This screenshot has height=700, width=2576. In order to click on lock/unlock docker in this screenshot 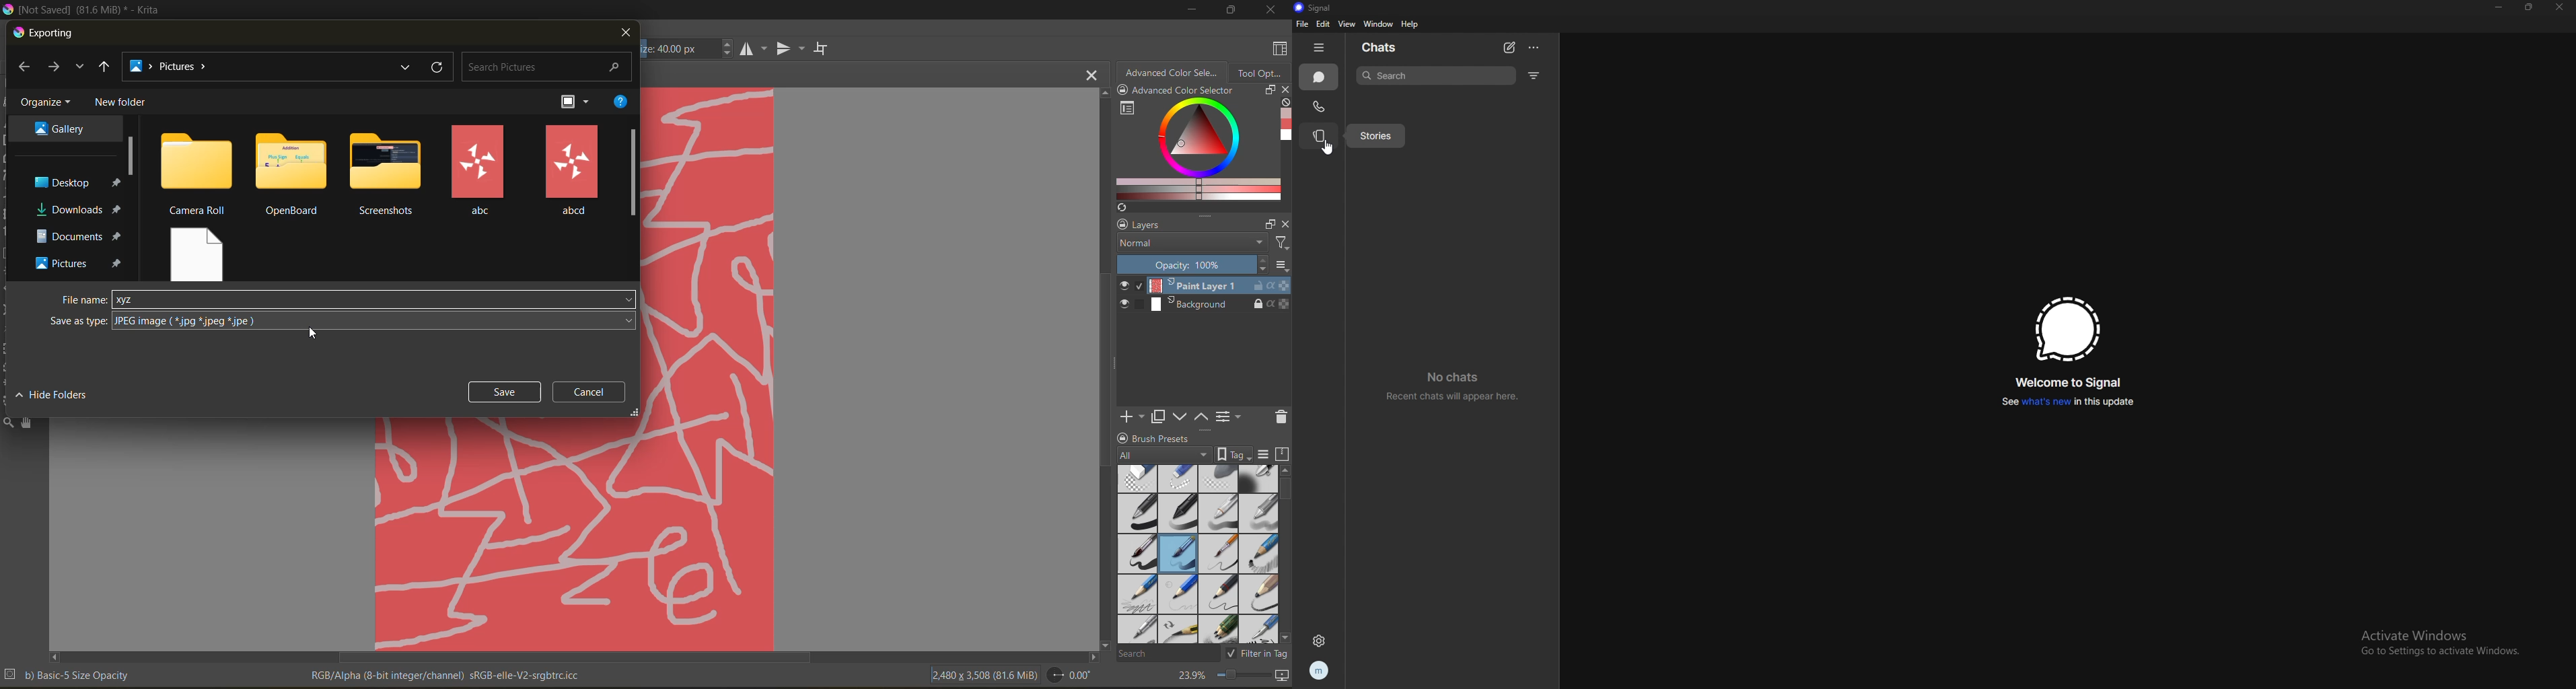, I will do `click(1119, 225)`.